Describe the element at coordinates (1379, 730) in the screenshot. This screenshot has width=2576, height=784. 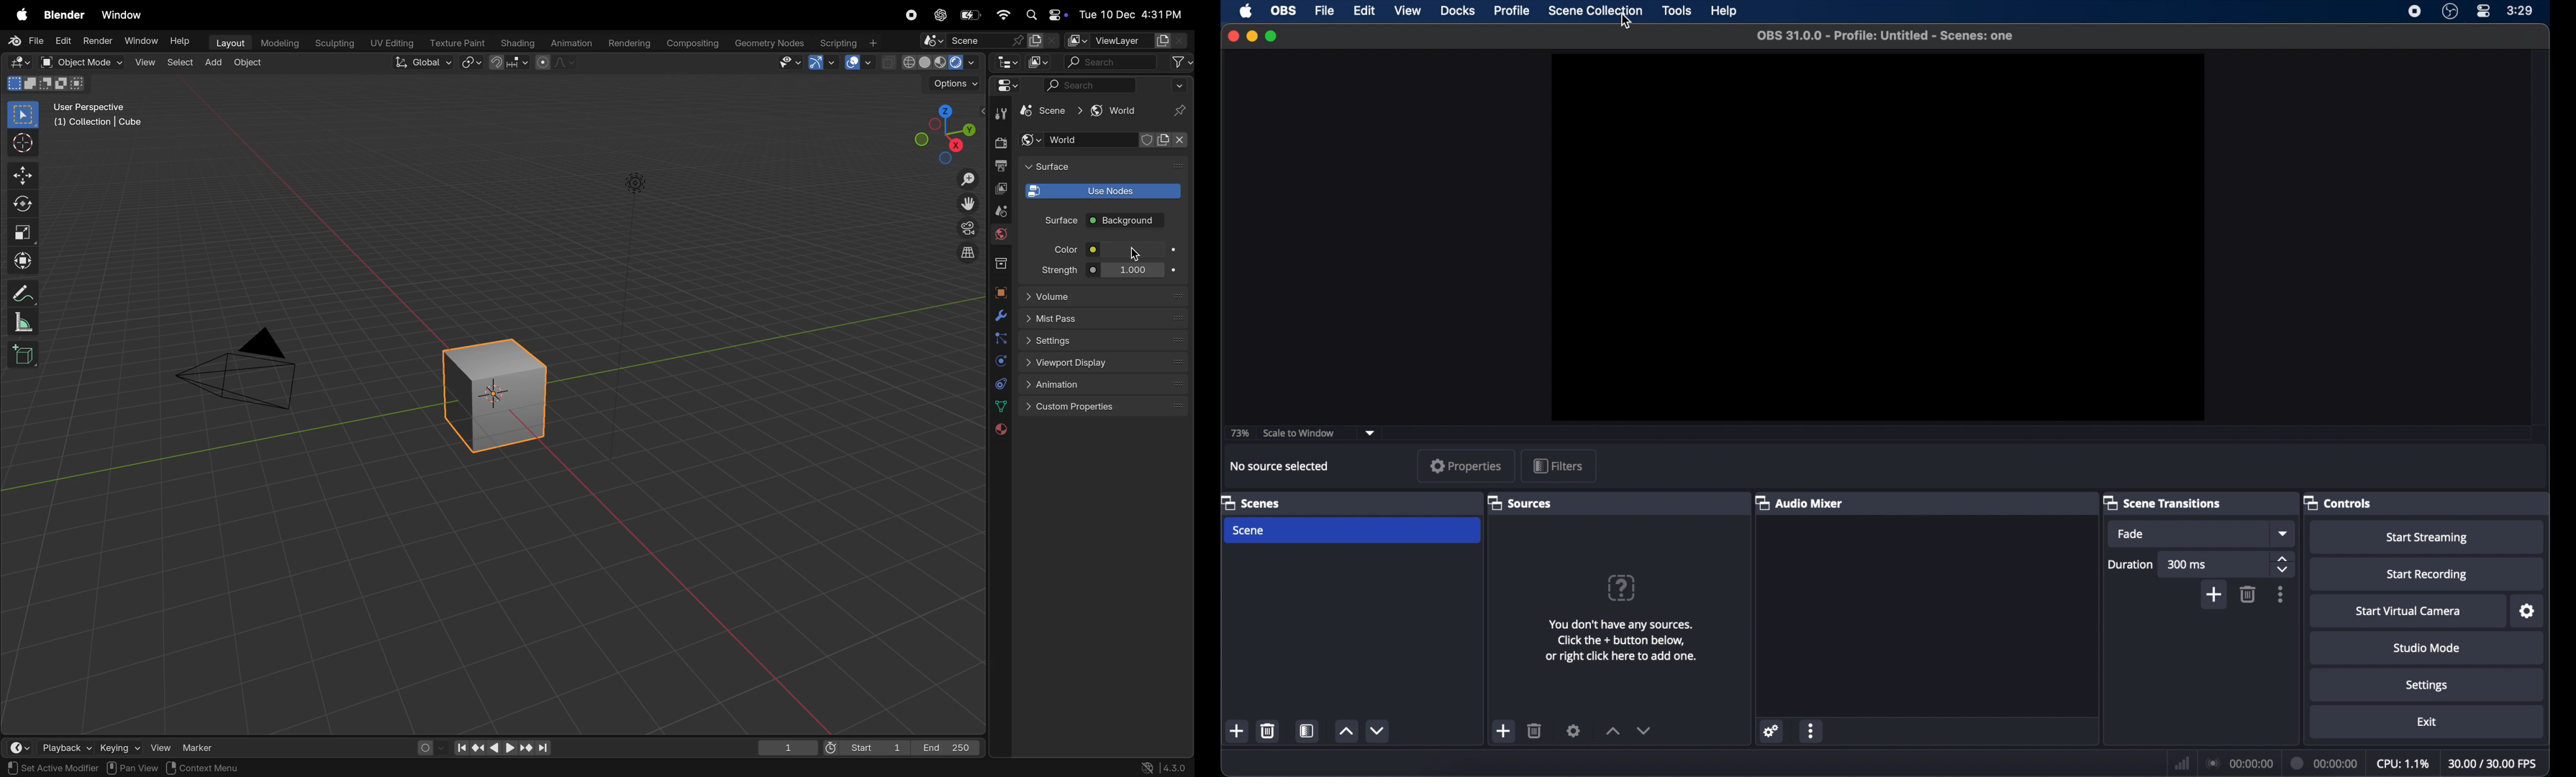
I see `decrement` at that location.